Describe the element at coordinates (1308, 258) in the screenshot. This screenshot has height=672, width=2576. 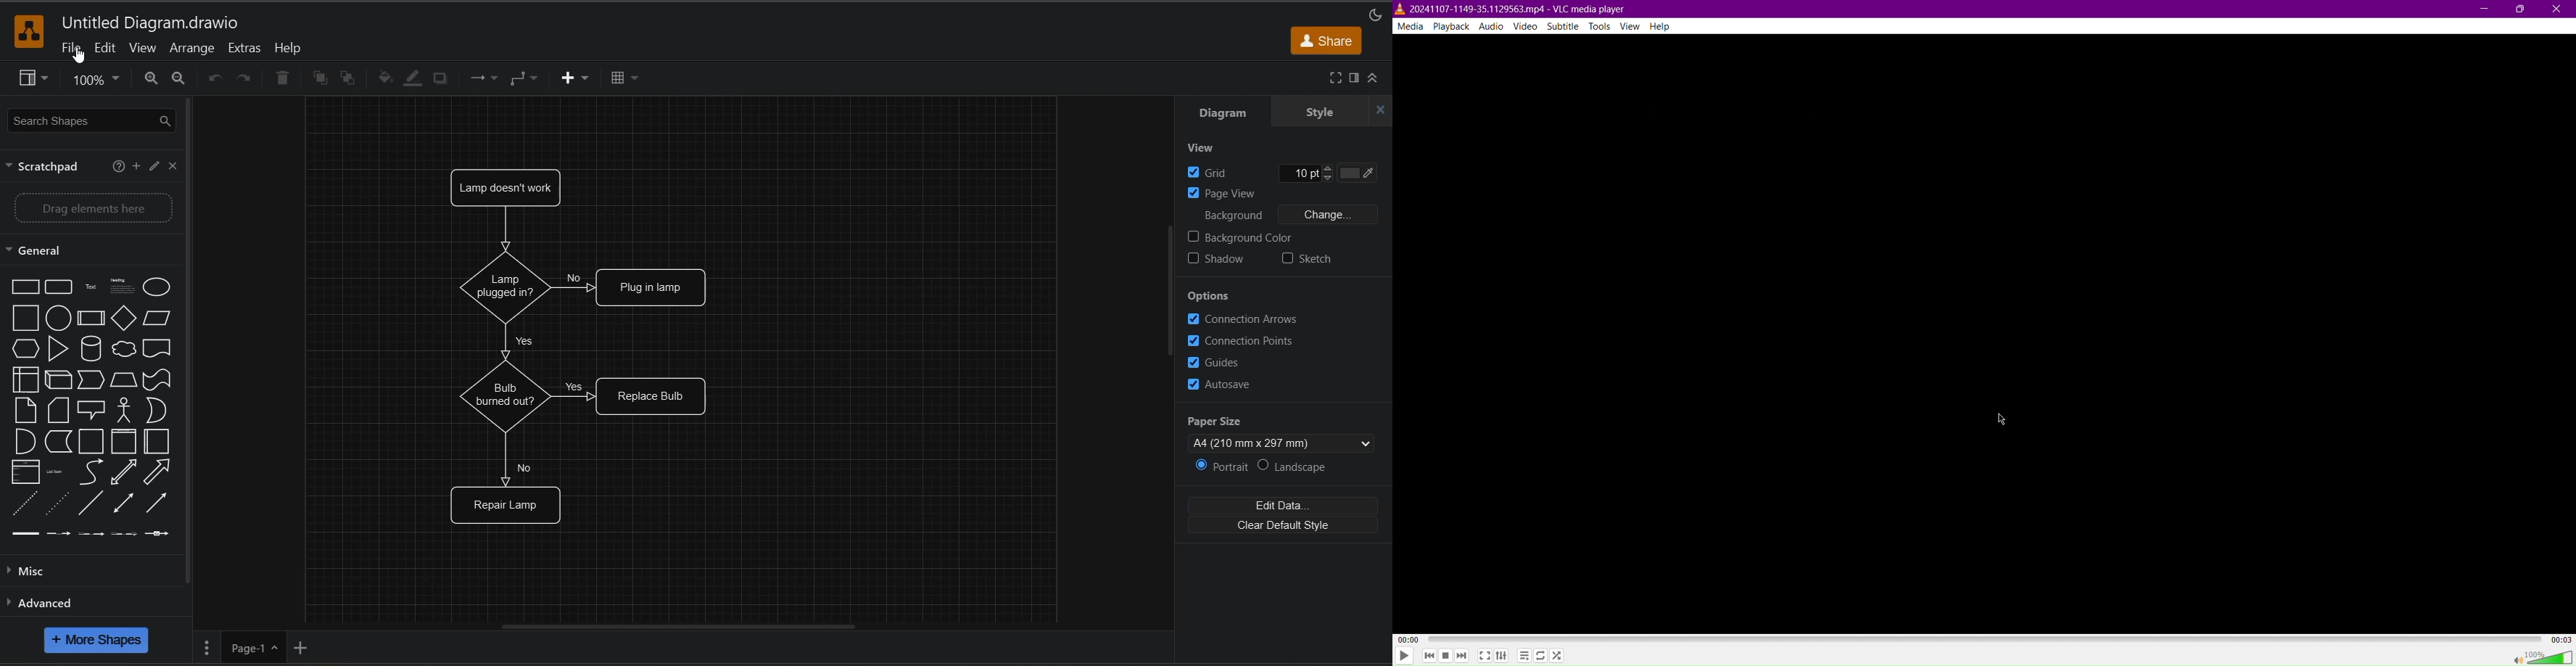
I see `sketch` at that location.